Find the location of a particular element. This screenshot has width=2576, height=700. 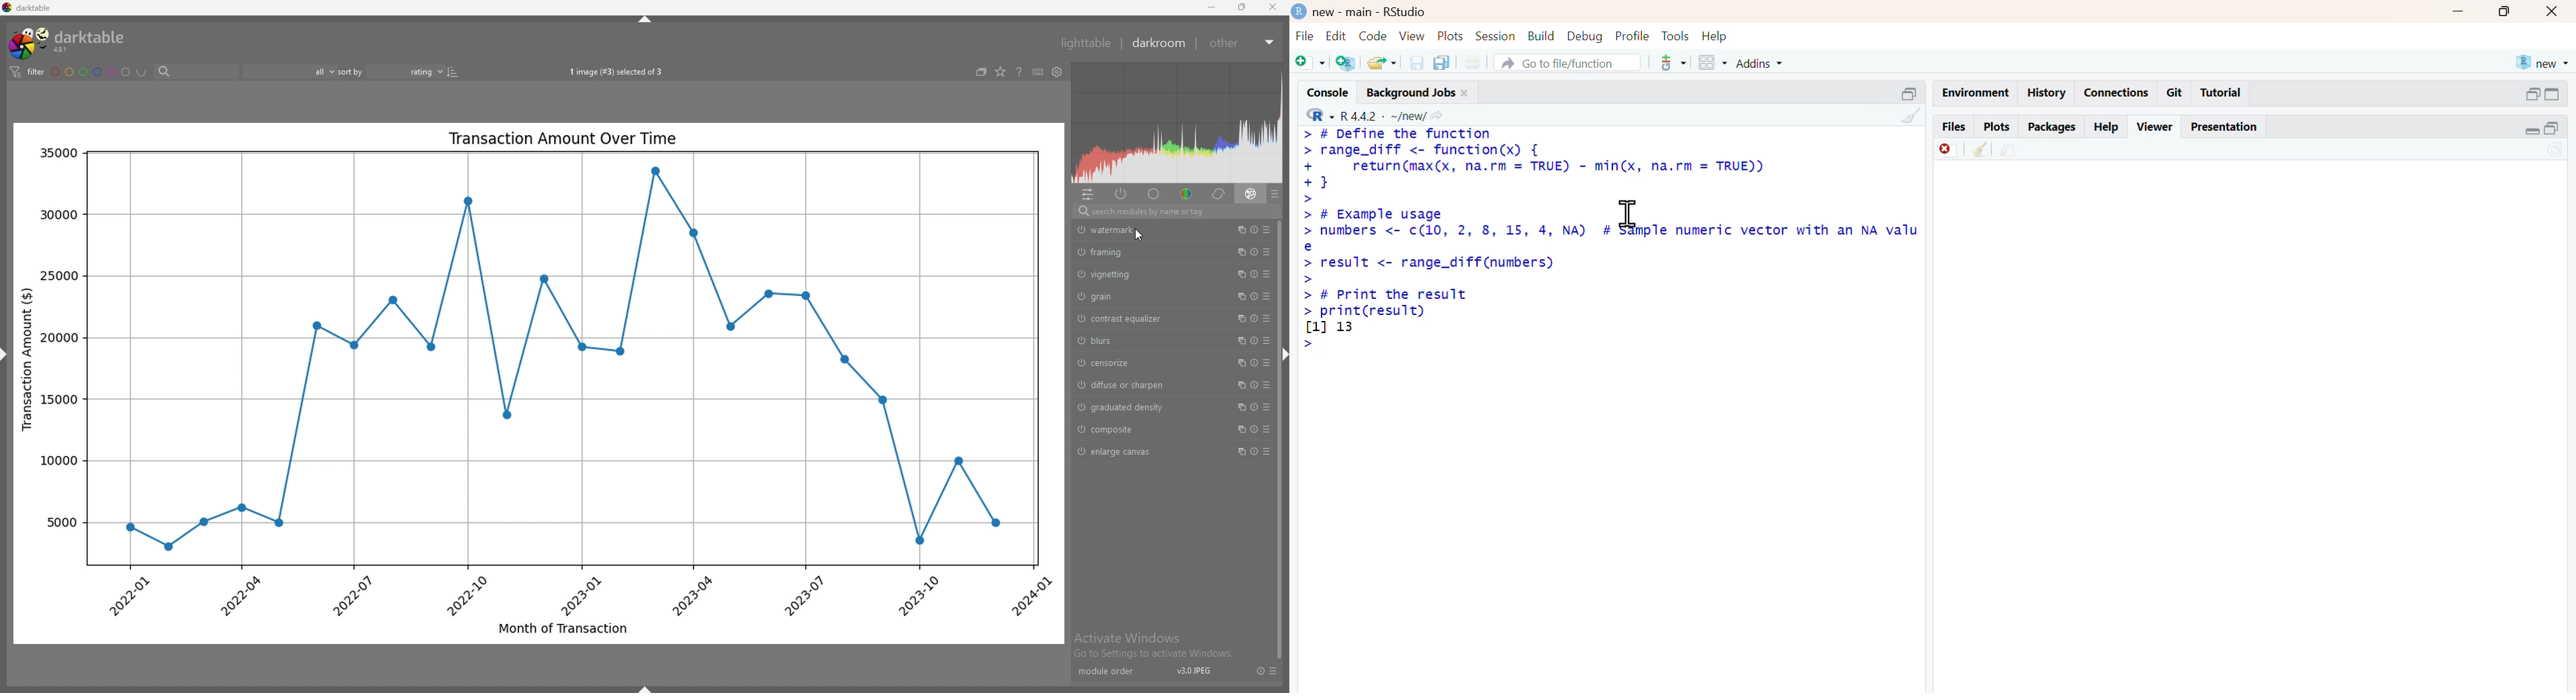

viewer is located at coordinates (2156, 126).